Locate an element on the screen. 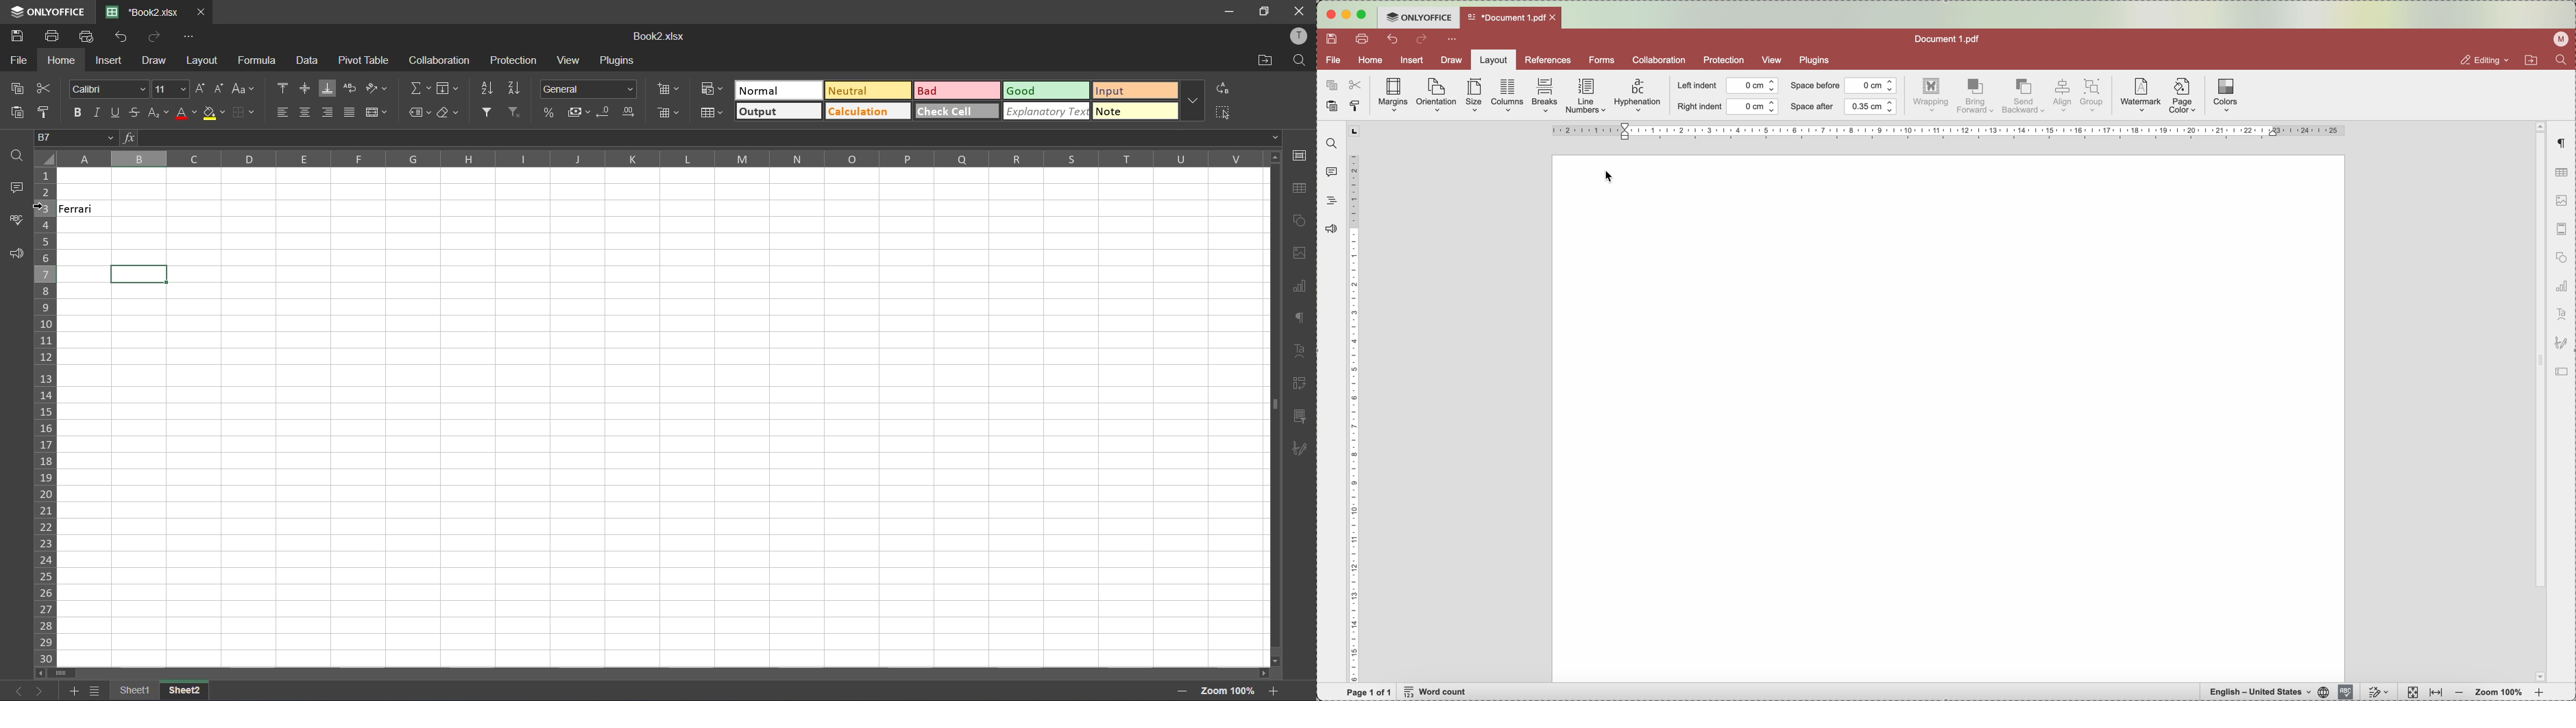 The image size is (2576, 728). input is located at coordinates (1134, 92).